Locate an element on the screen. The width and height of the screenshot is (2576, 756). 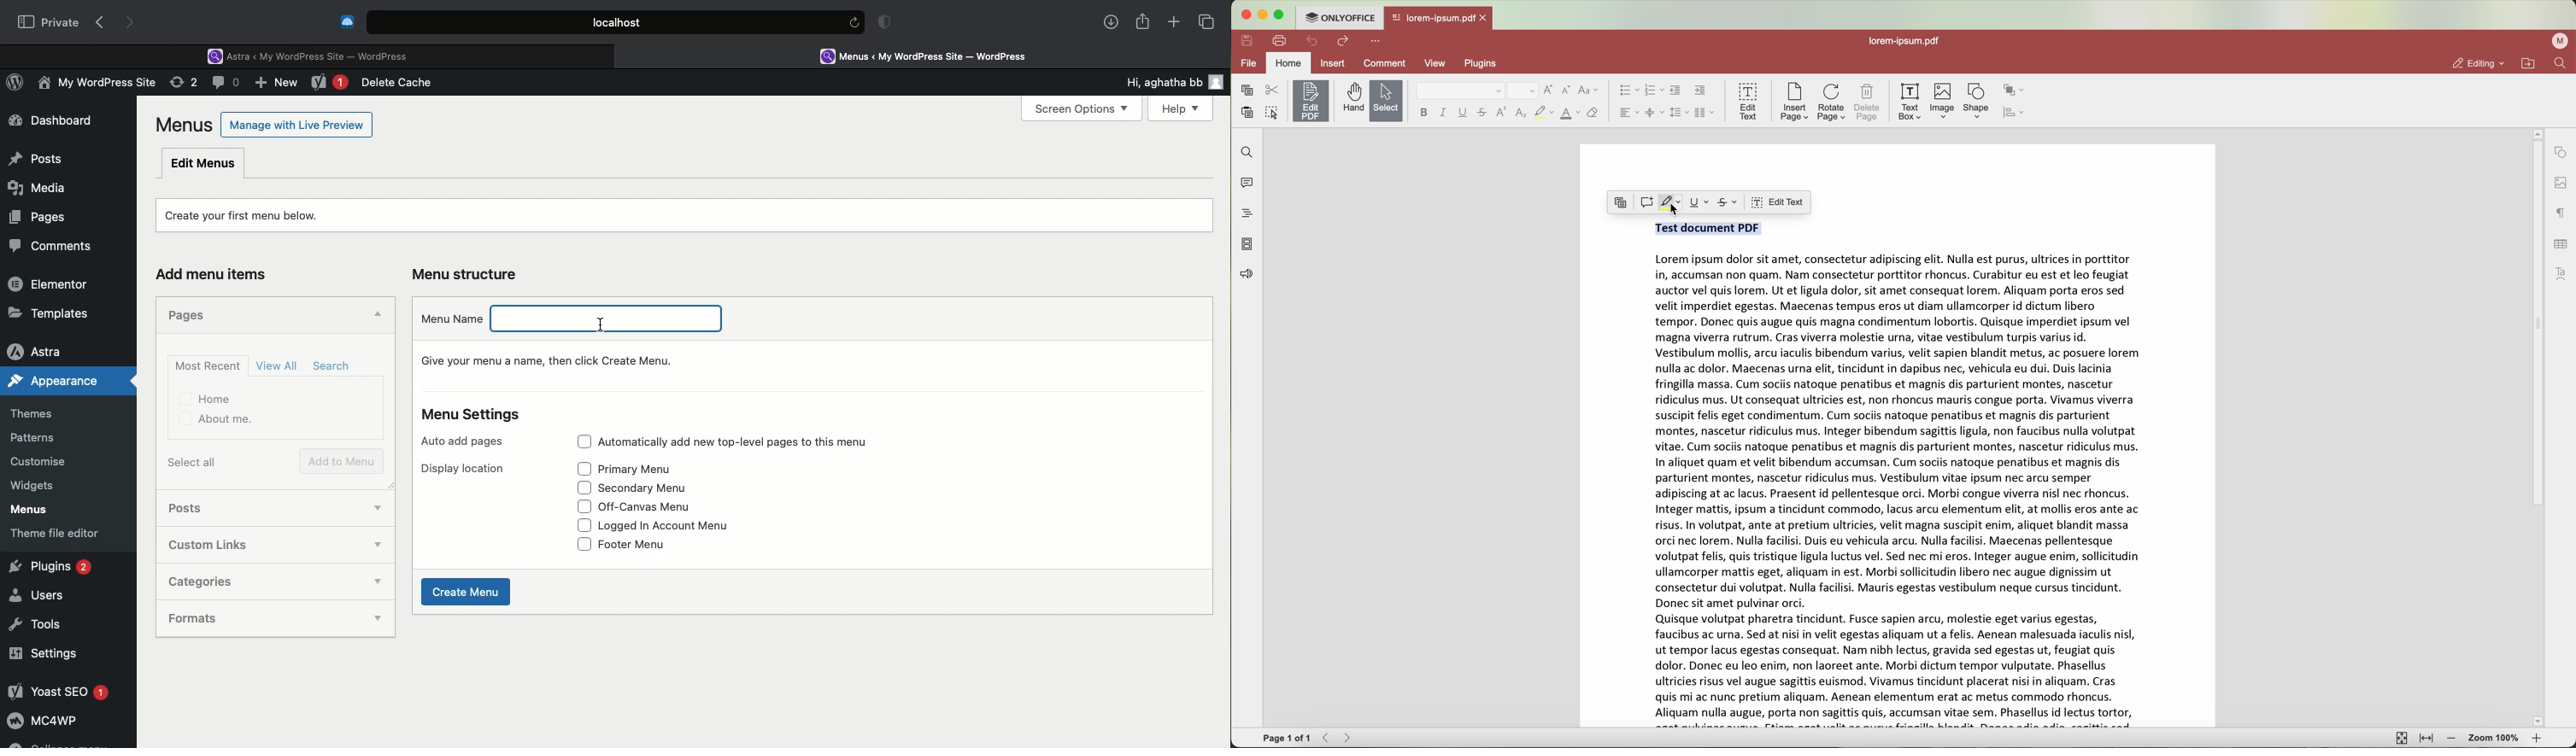
Menu settings is located at coordinates (473, 415).